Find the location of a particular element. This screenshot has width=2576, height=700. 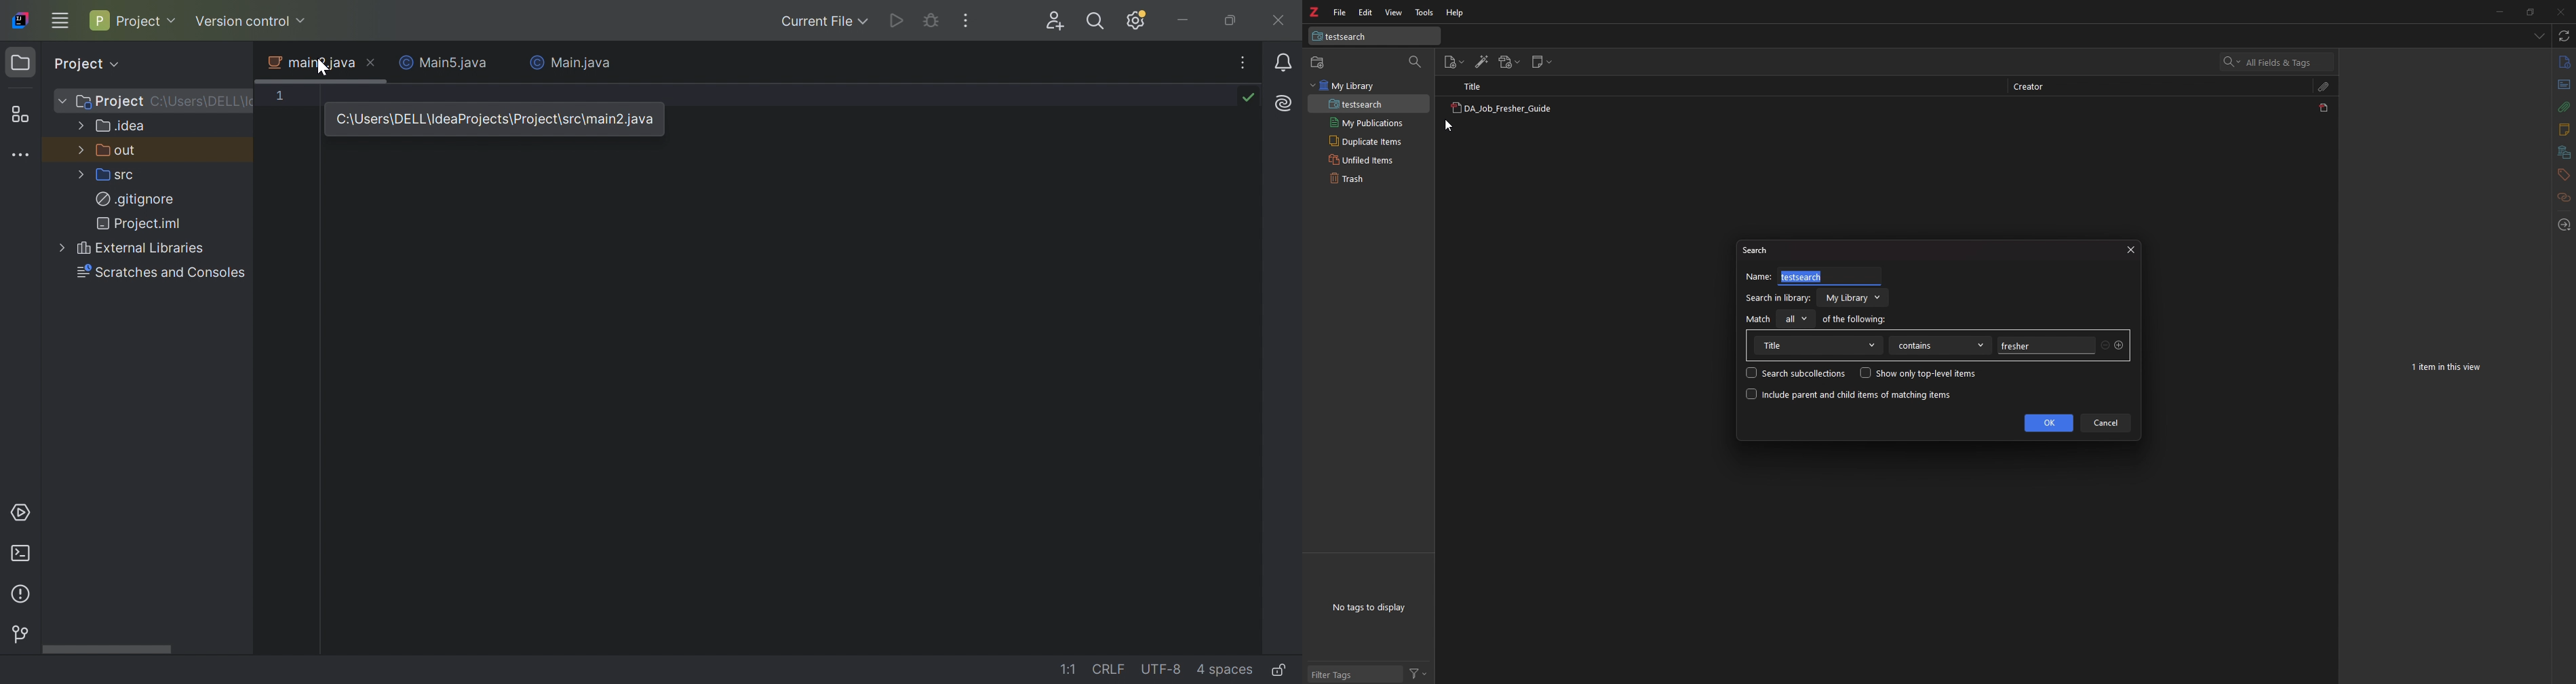

All fields & Tags is located at coordinates (2279, 62).